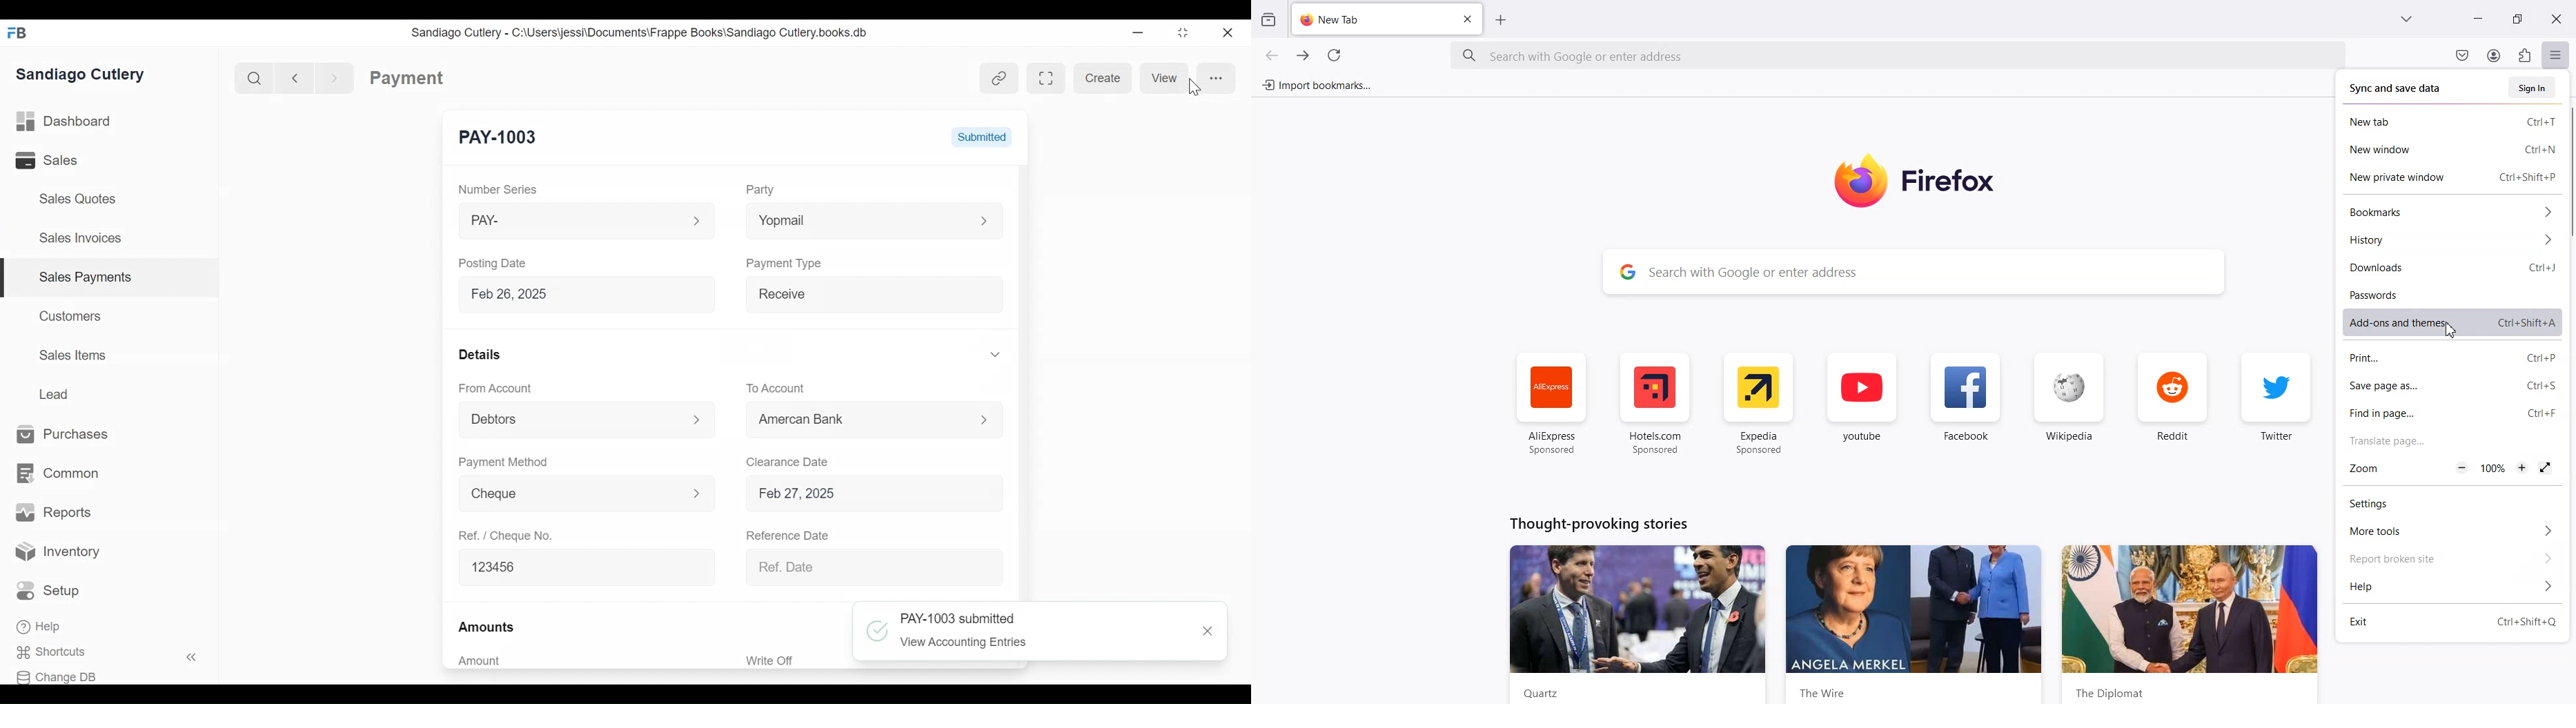 This screenshot has height=728, width=2576. I want to click on Reddit, so click(2173, 400).